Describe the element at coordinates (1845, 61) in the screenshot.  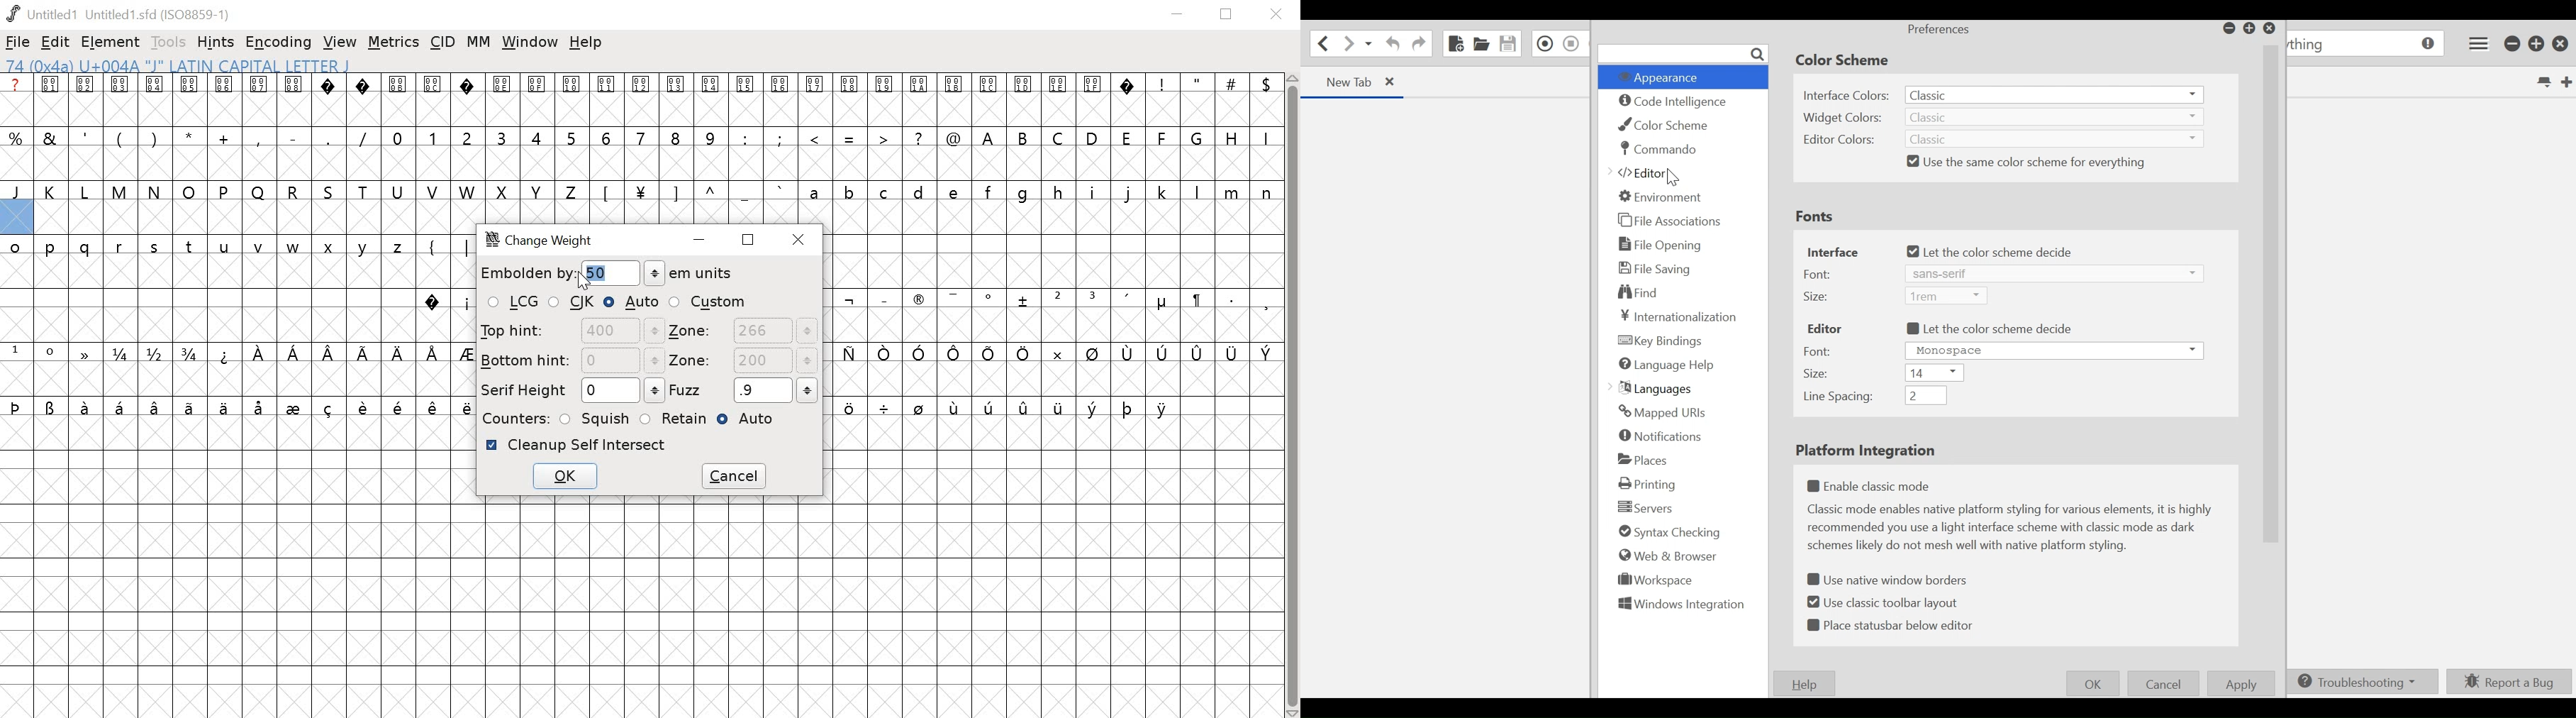
I see `Color scheme` at that location.